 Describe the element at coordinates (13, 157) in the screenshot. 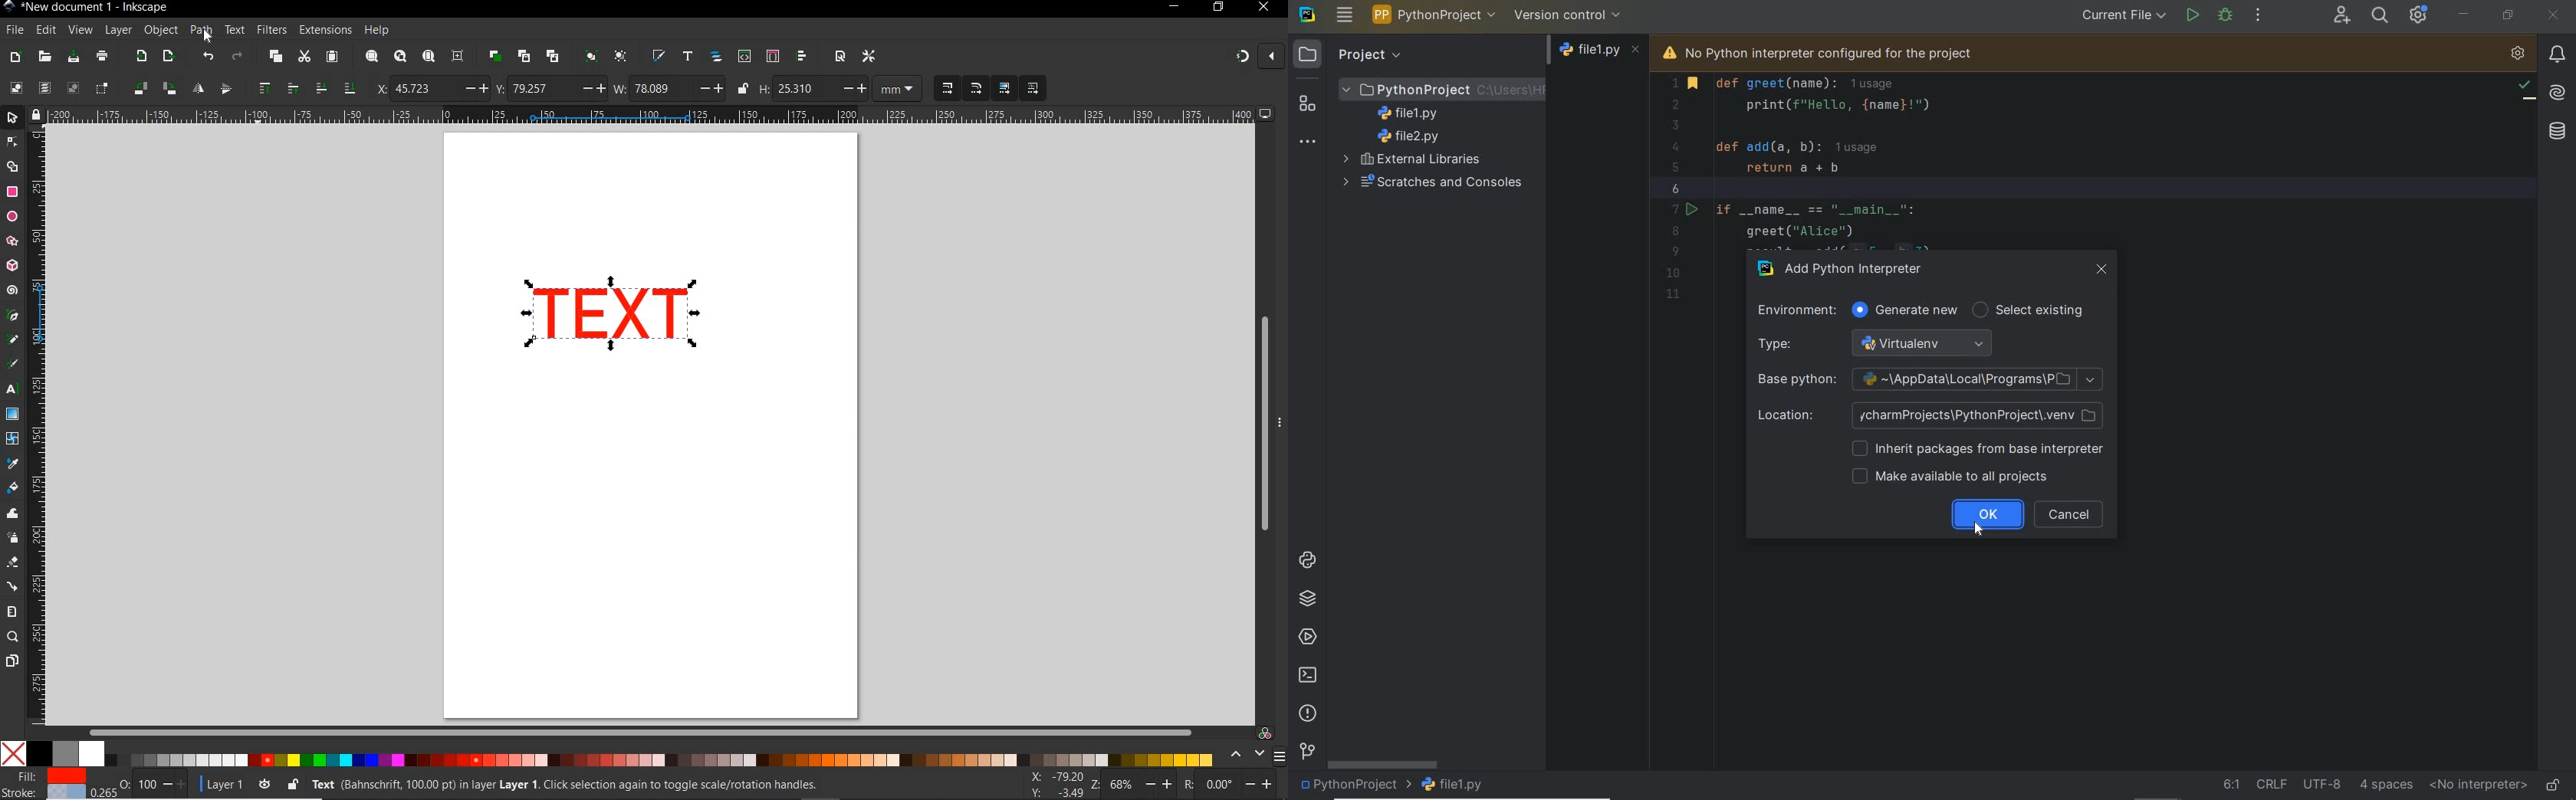

I see `SELECTOR TOOL` at that location.